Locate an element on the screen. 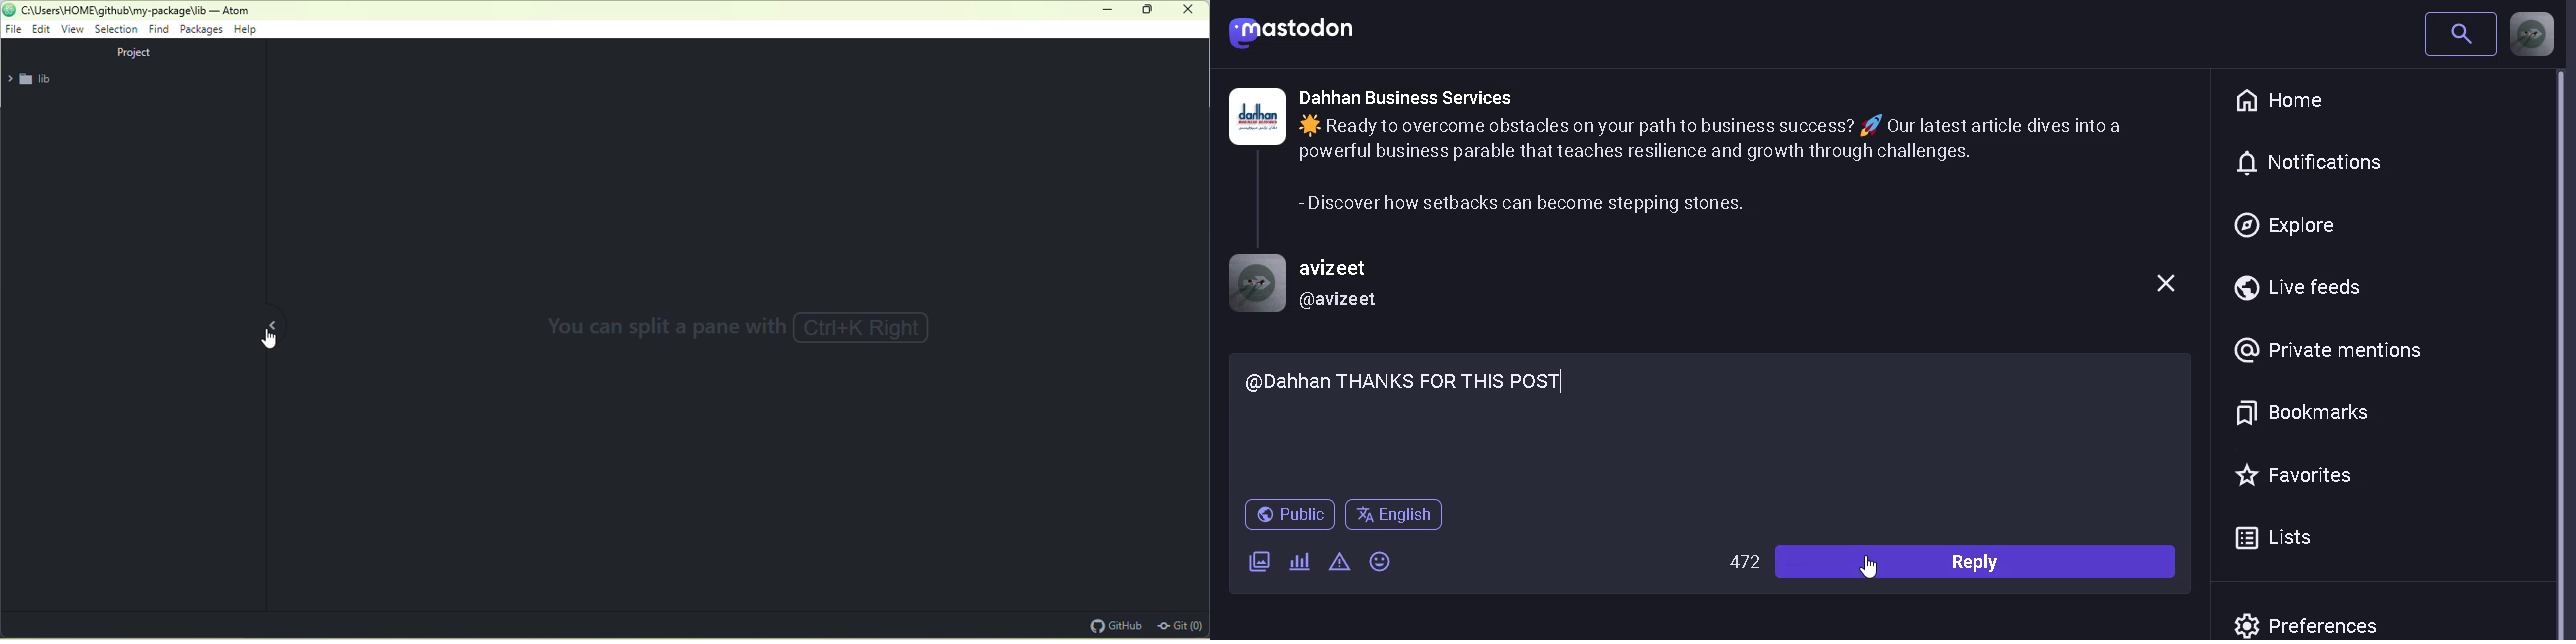  bookmarks is located at coordinates (2302, 411).